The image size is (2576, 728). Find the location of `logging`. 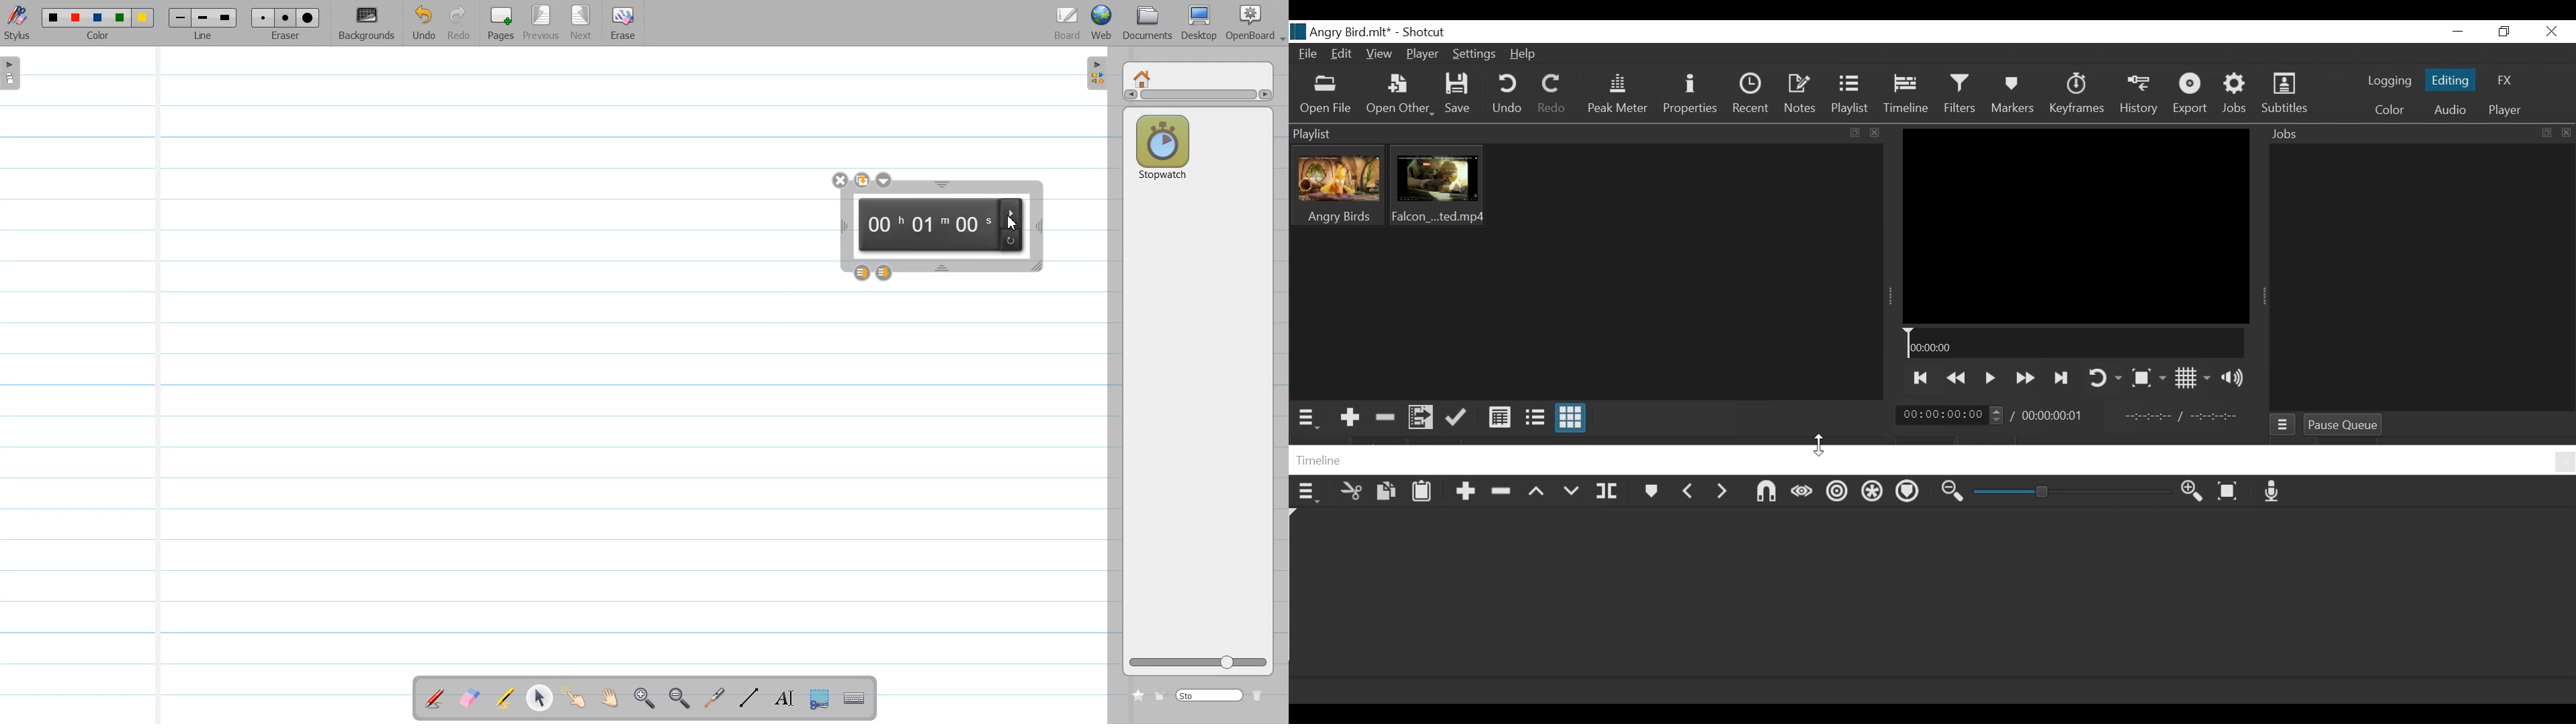

logging is located at coordinates (2390, 82).